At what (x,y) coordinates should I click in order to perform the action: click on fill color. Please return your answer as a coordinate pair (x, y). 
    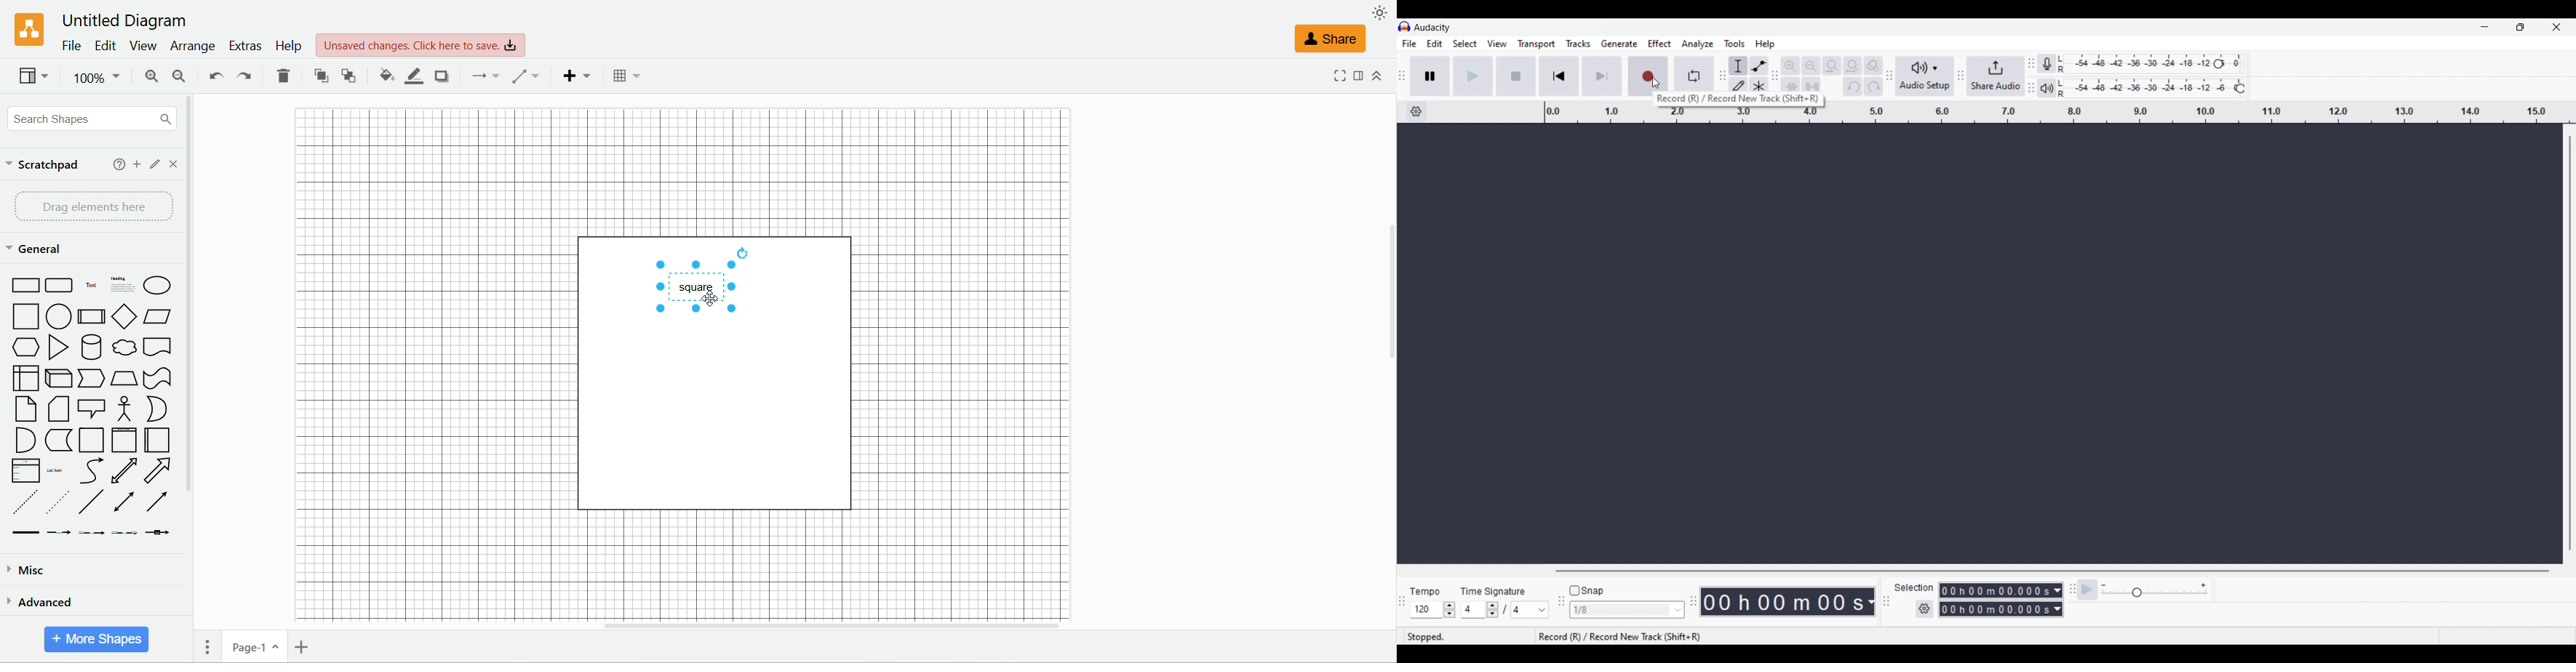
    Looking at the image, I should click on (383, 76).